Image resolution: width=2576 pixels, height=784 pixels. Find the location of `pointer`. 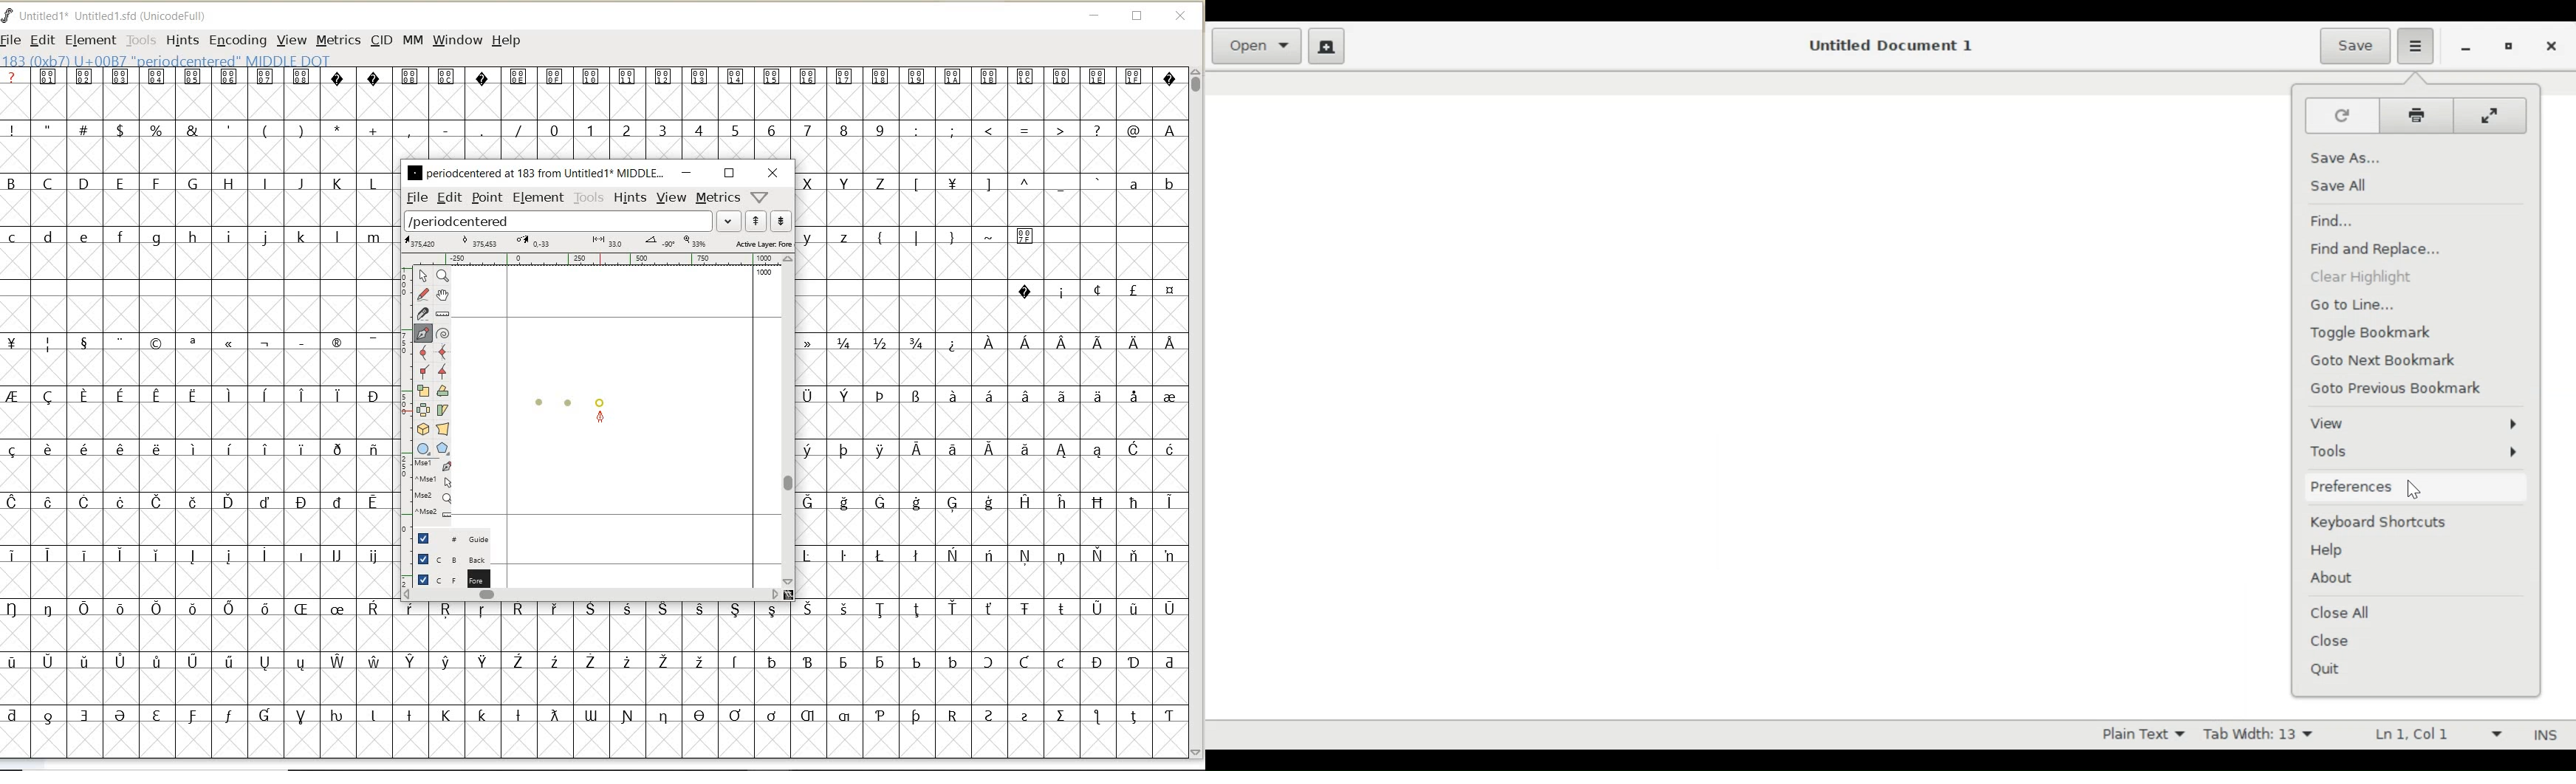

pointer is located at coordinates (422, 276).